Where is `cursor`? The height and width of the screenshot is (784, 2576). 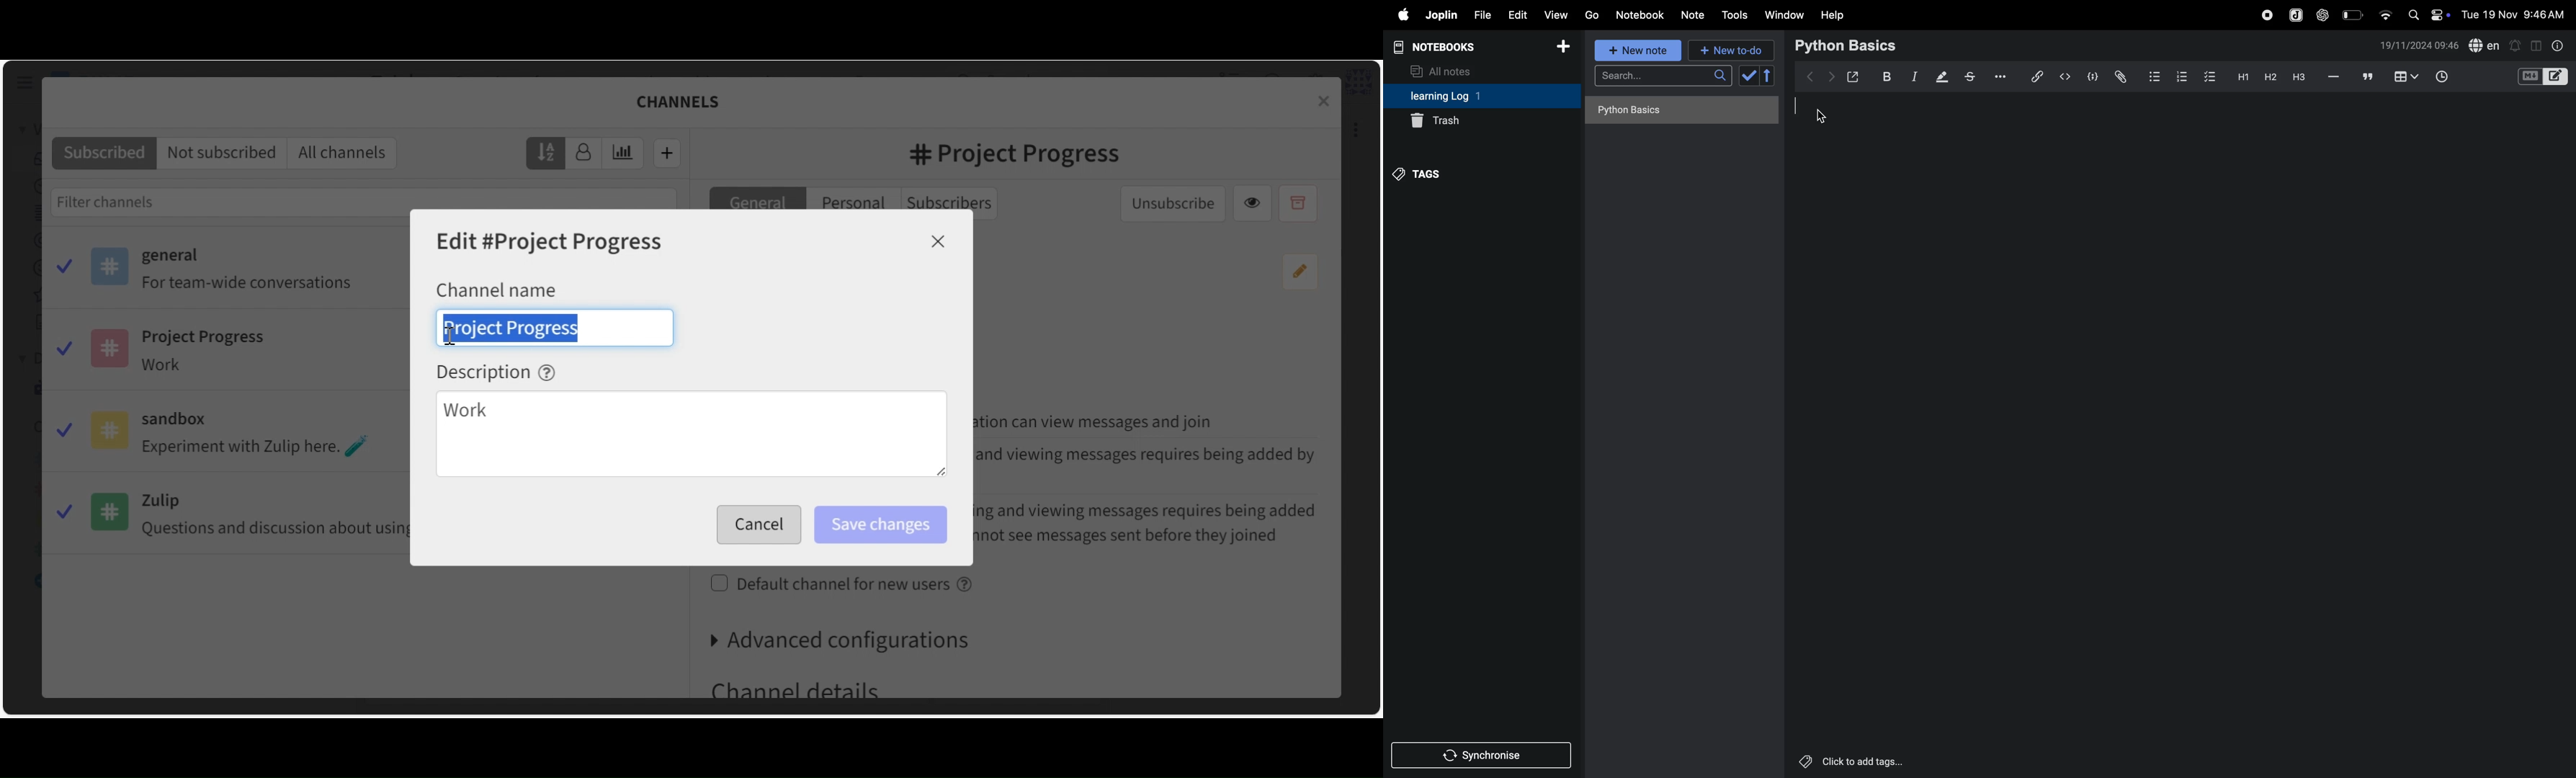 cursor is located at coordinates (450, 336).